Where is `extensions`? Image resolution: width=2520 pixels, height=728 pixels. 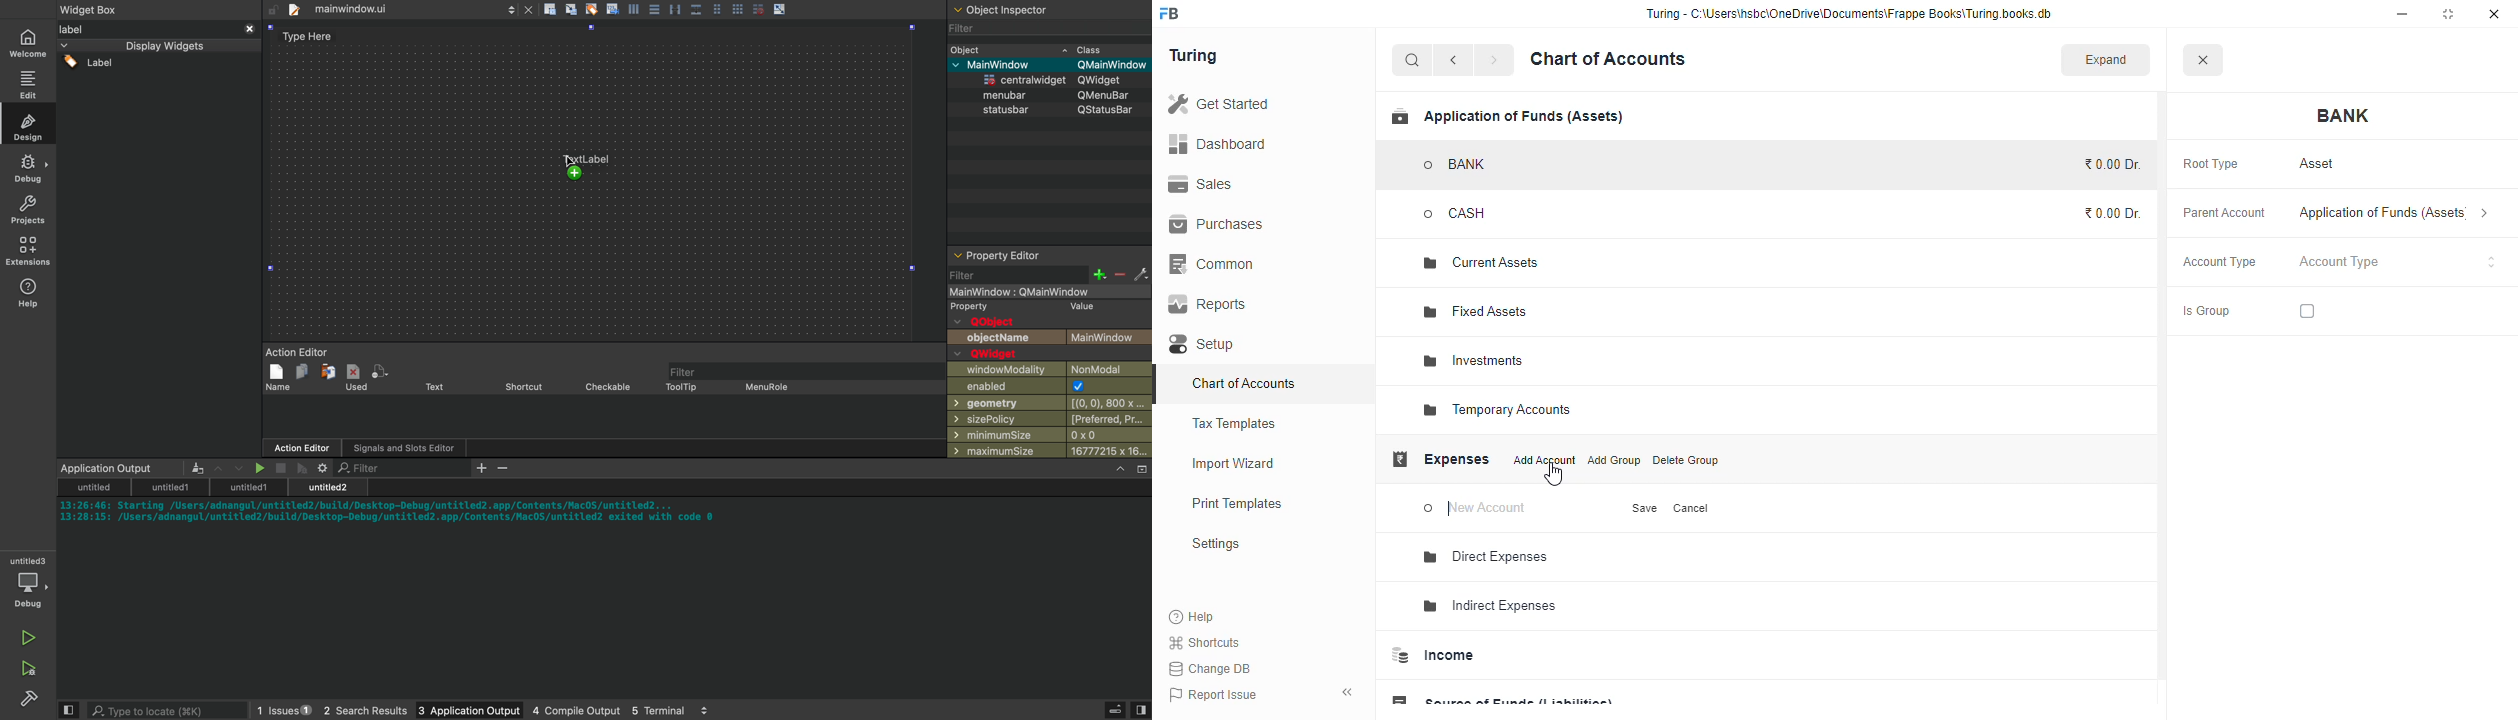
extensions is located at coordinates (30, 251).